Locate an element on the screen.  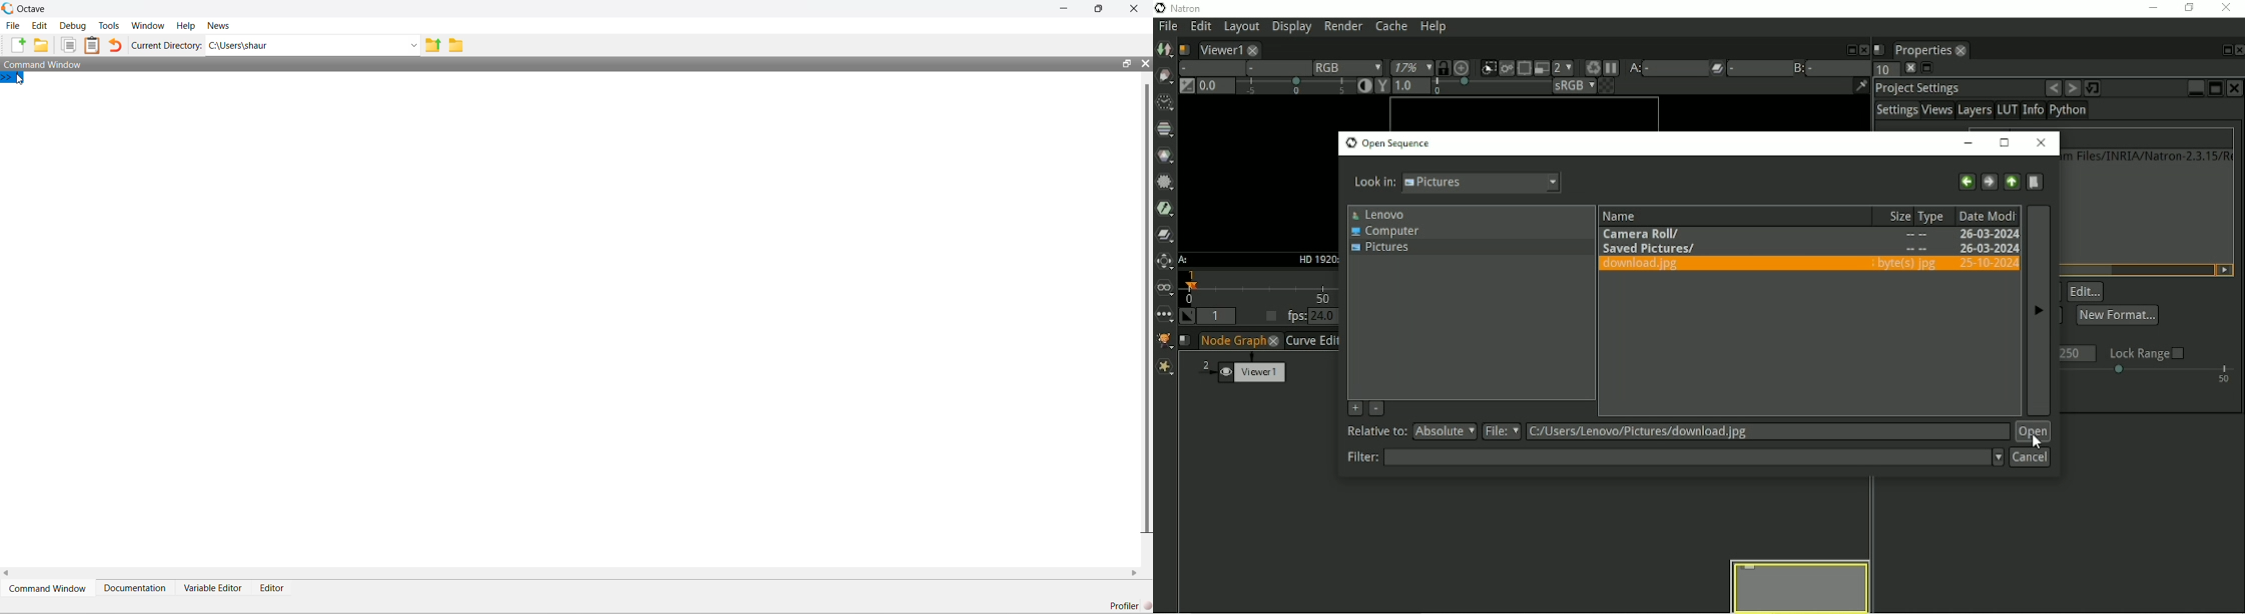
HD is located at coordinates (1315, 258).